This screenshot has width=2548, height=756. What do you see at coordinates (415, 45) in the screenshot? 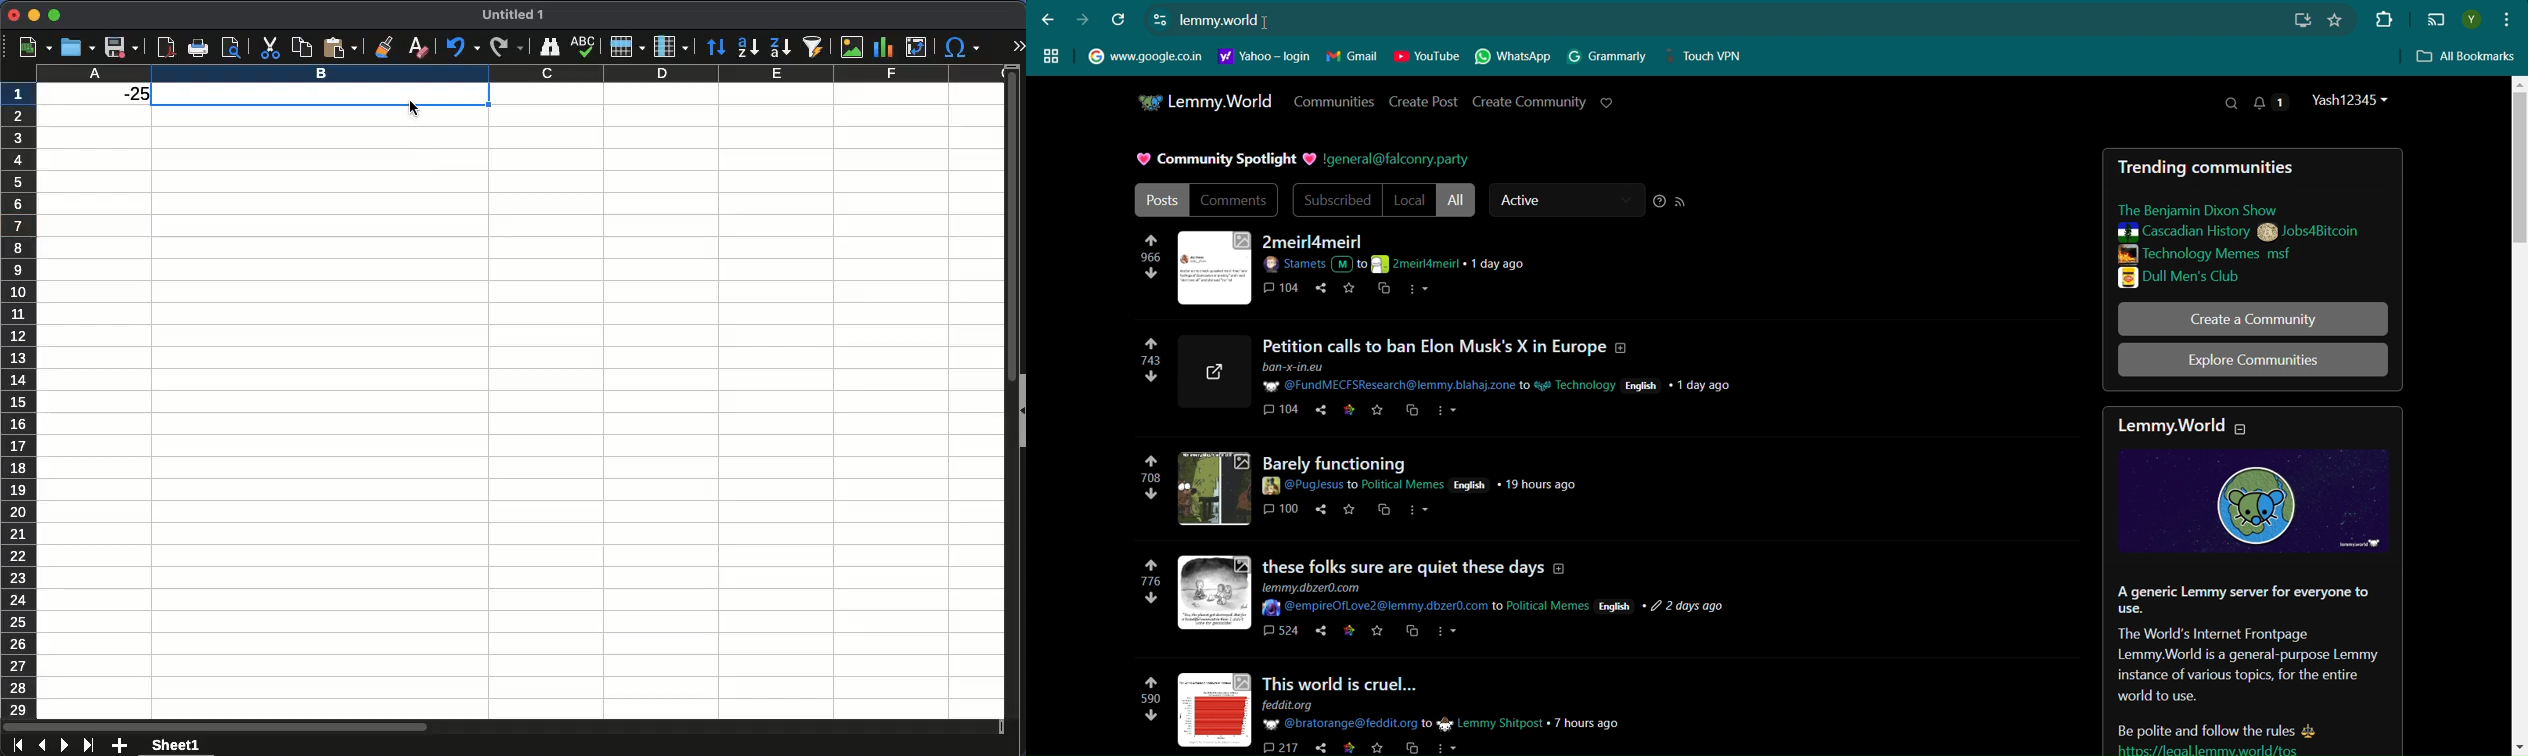
I see `clear formatting` at bounding box center [415, 45].